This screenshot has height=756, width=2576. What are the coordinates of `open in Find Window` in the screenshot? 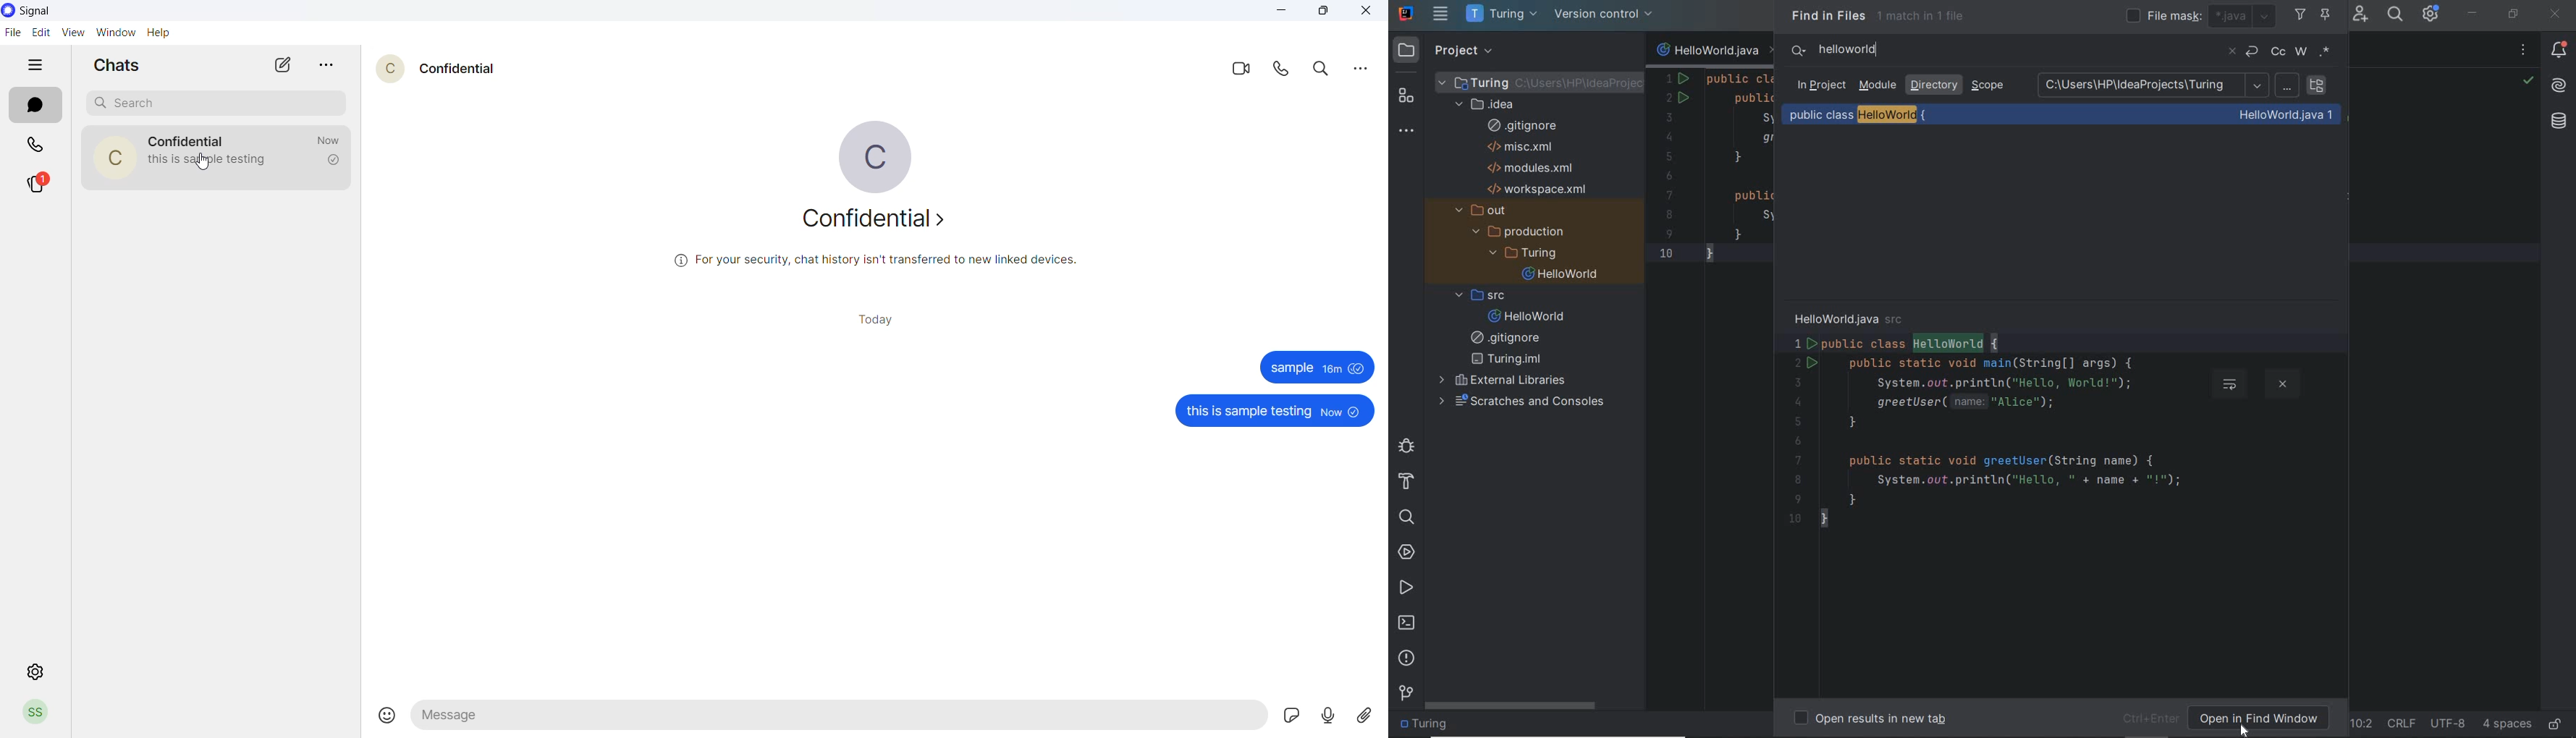 It's located at (2259, 711).